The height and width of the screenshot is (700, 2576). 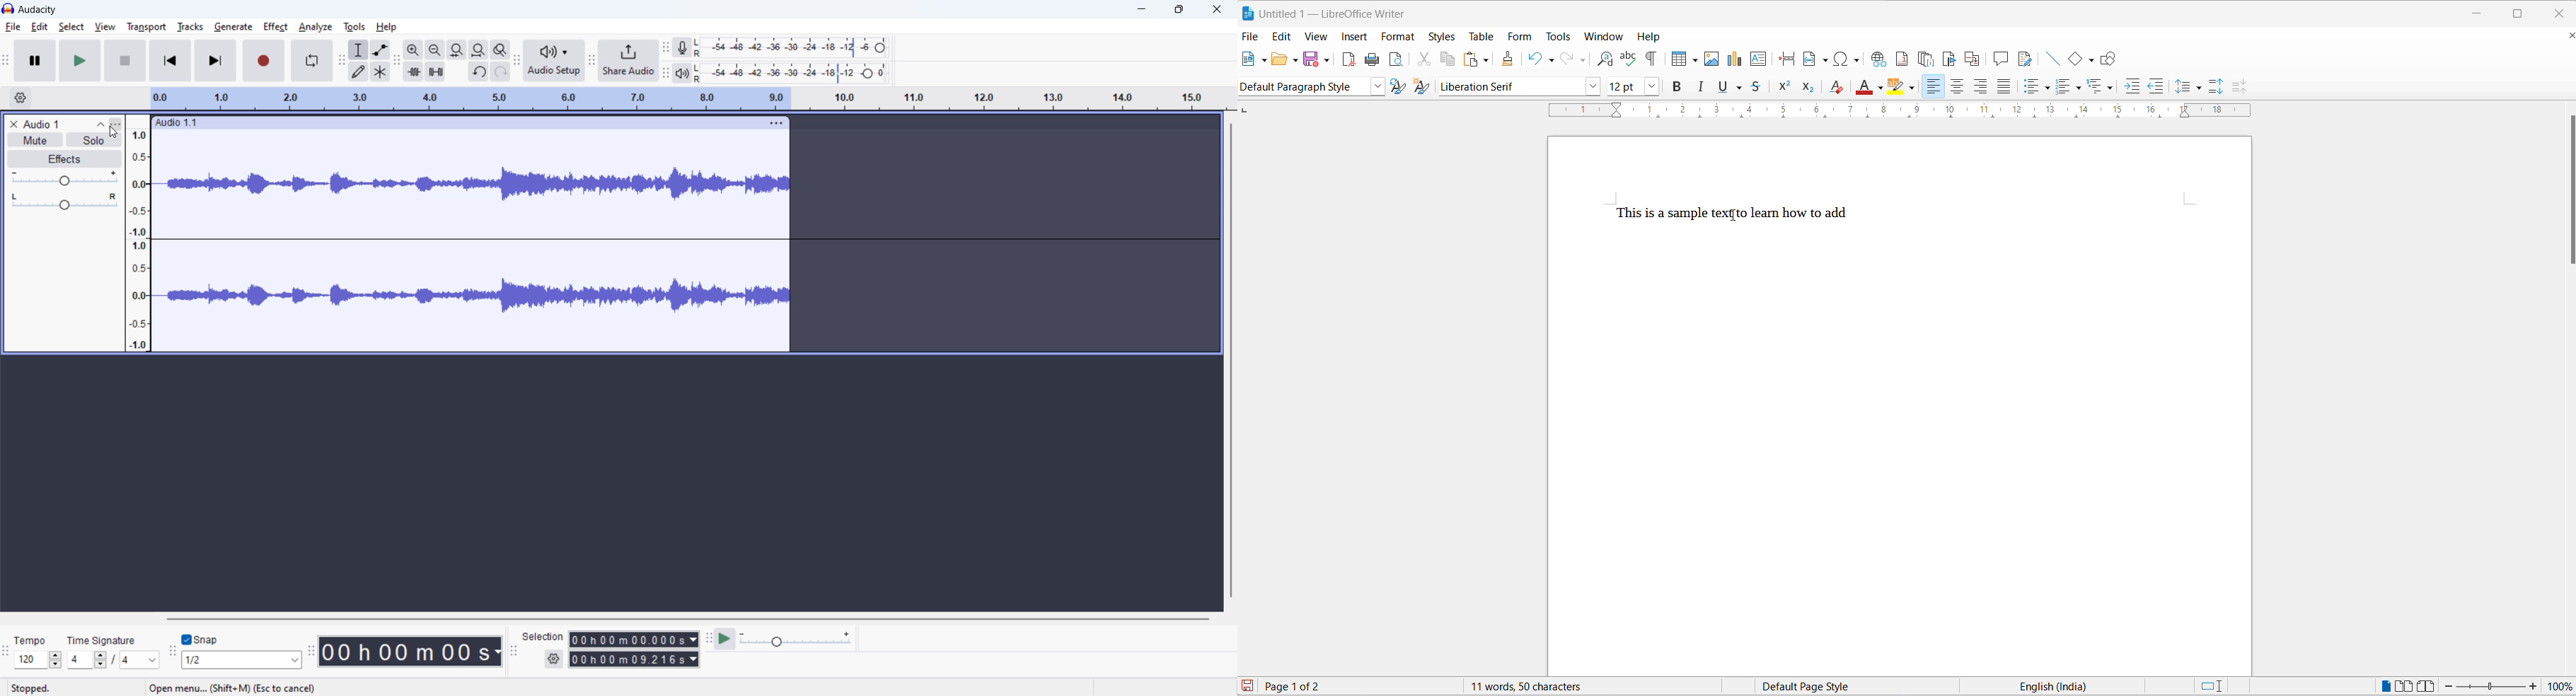 What do you see at coordinates (6, 62) in the screenshot?
I see `transport toolbar` at bounding box center [6, 62].